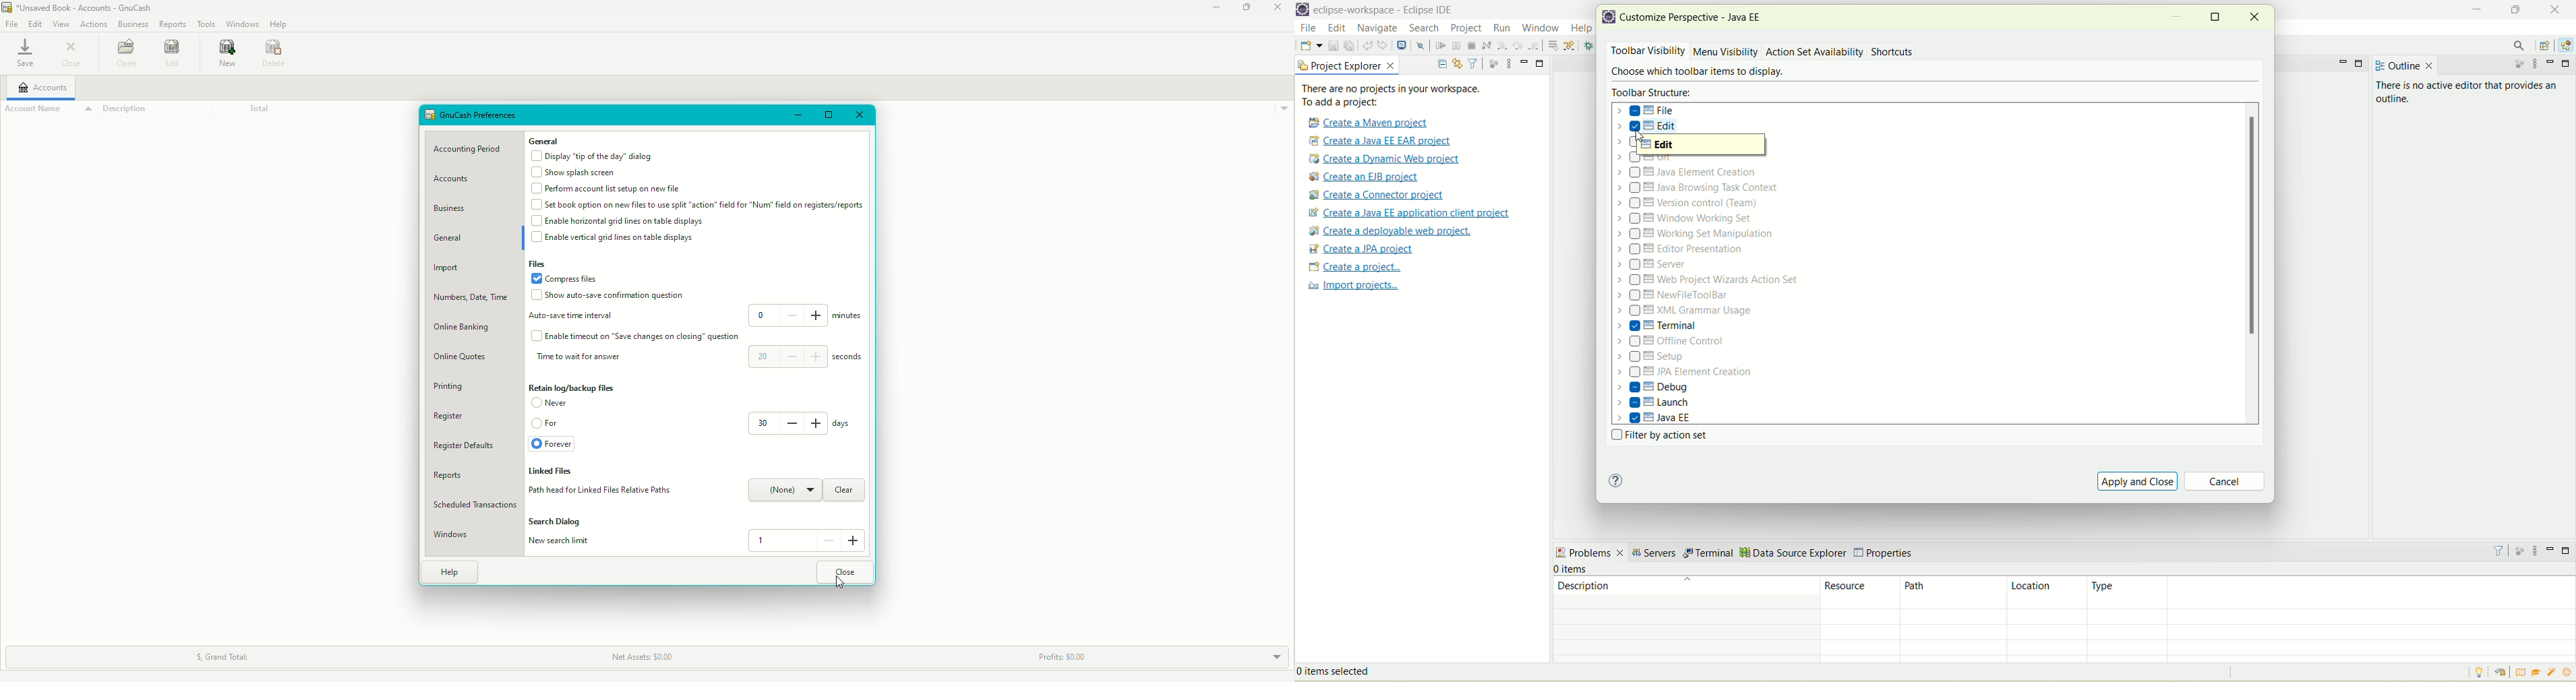 Image resolution: width=2576 pixels, height=700 pixels. I want to click on launch, so click(1654, 404).